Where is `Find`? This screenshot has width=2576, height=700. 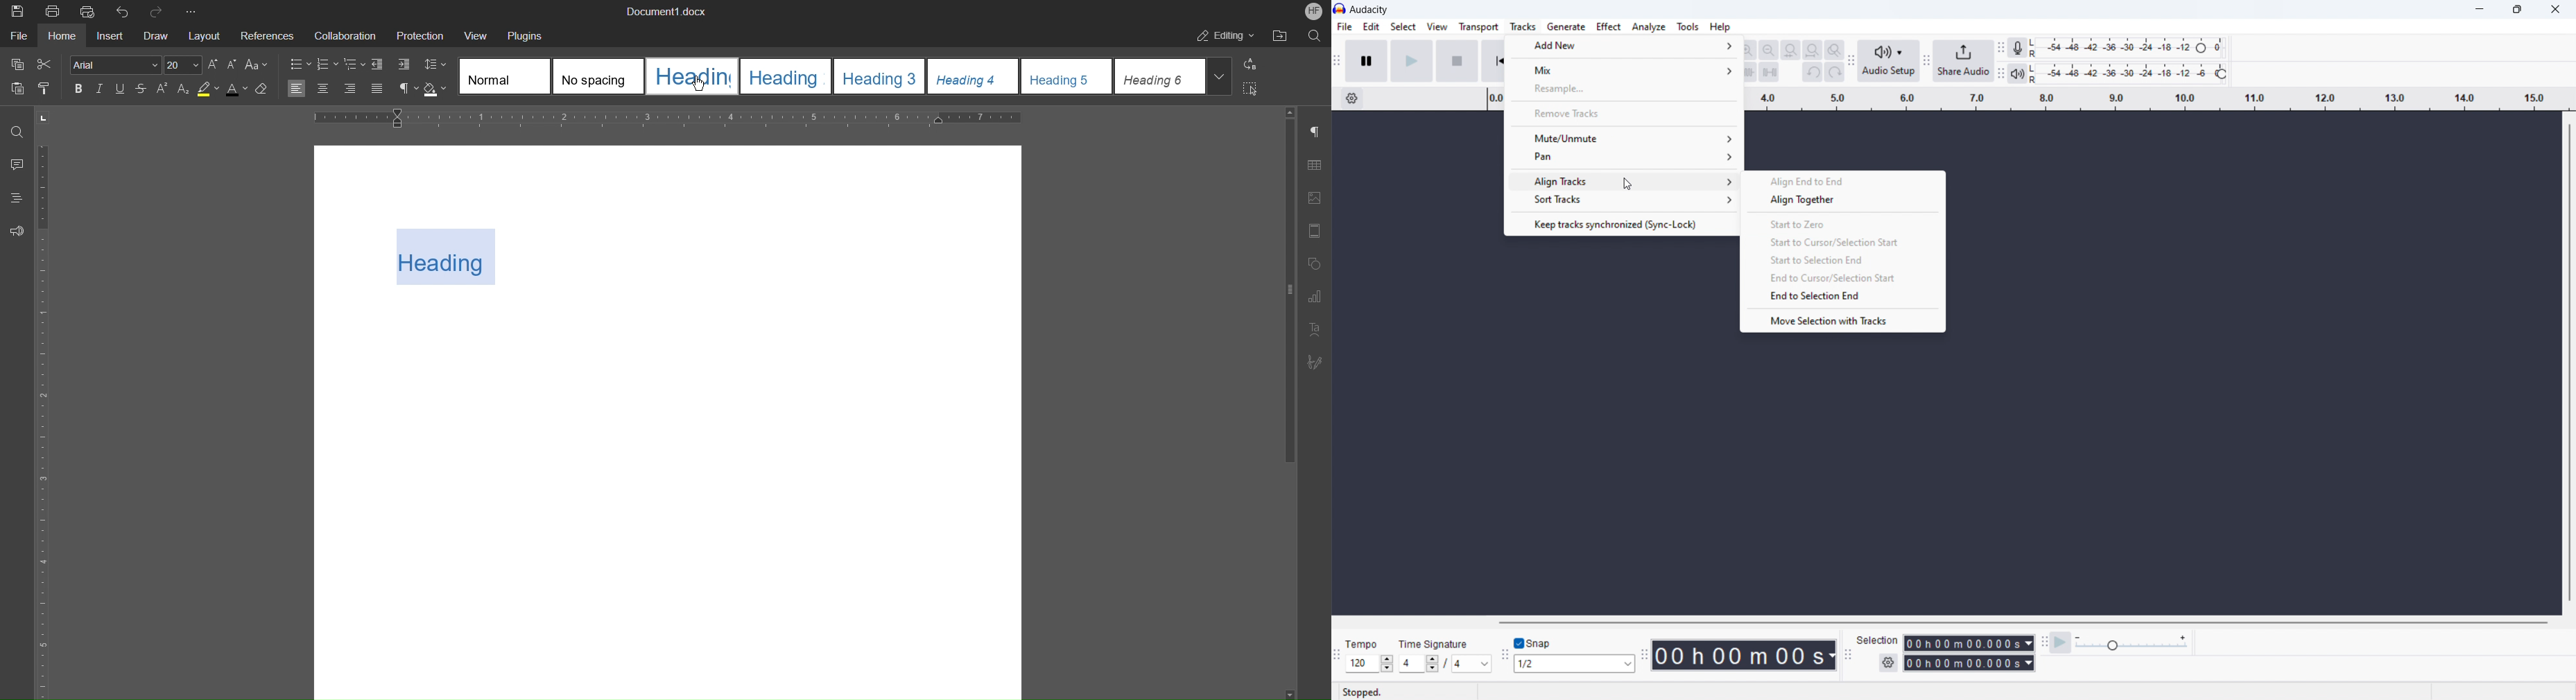 Find is located at coordinates (15, 132).